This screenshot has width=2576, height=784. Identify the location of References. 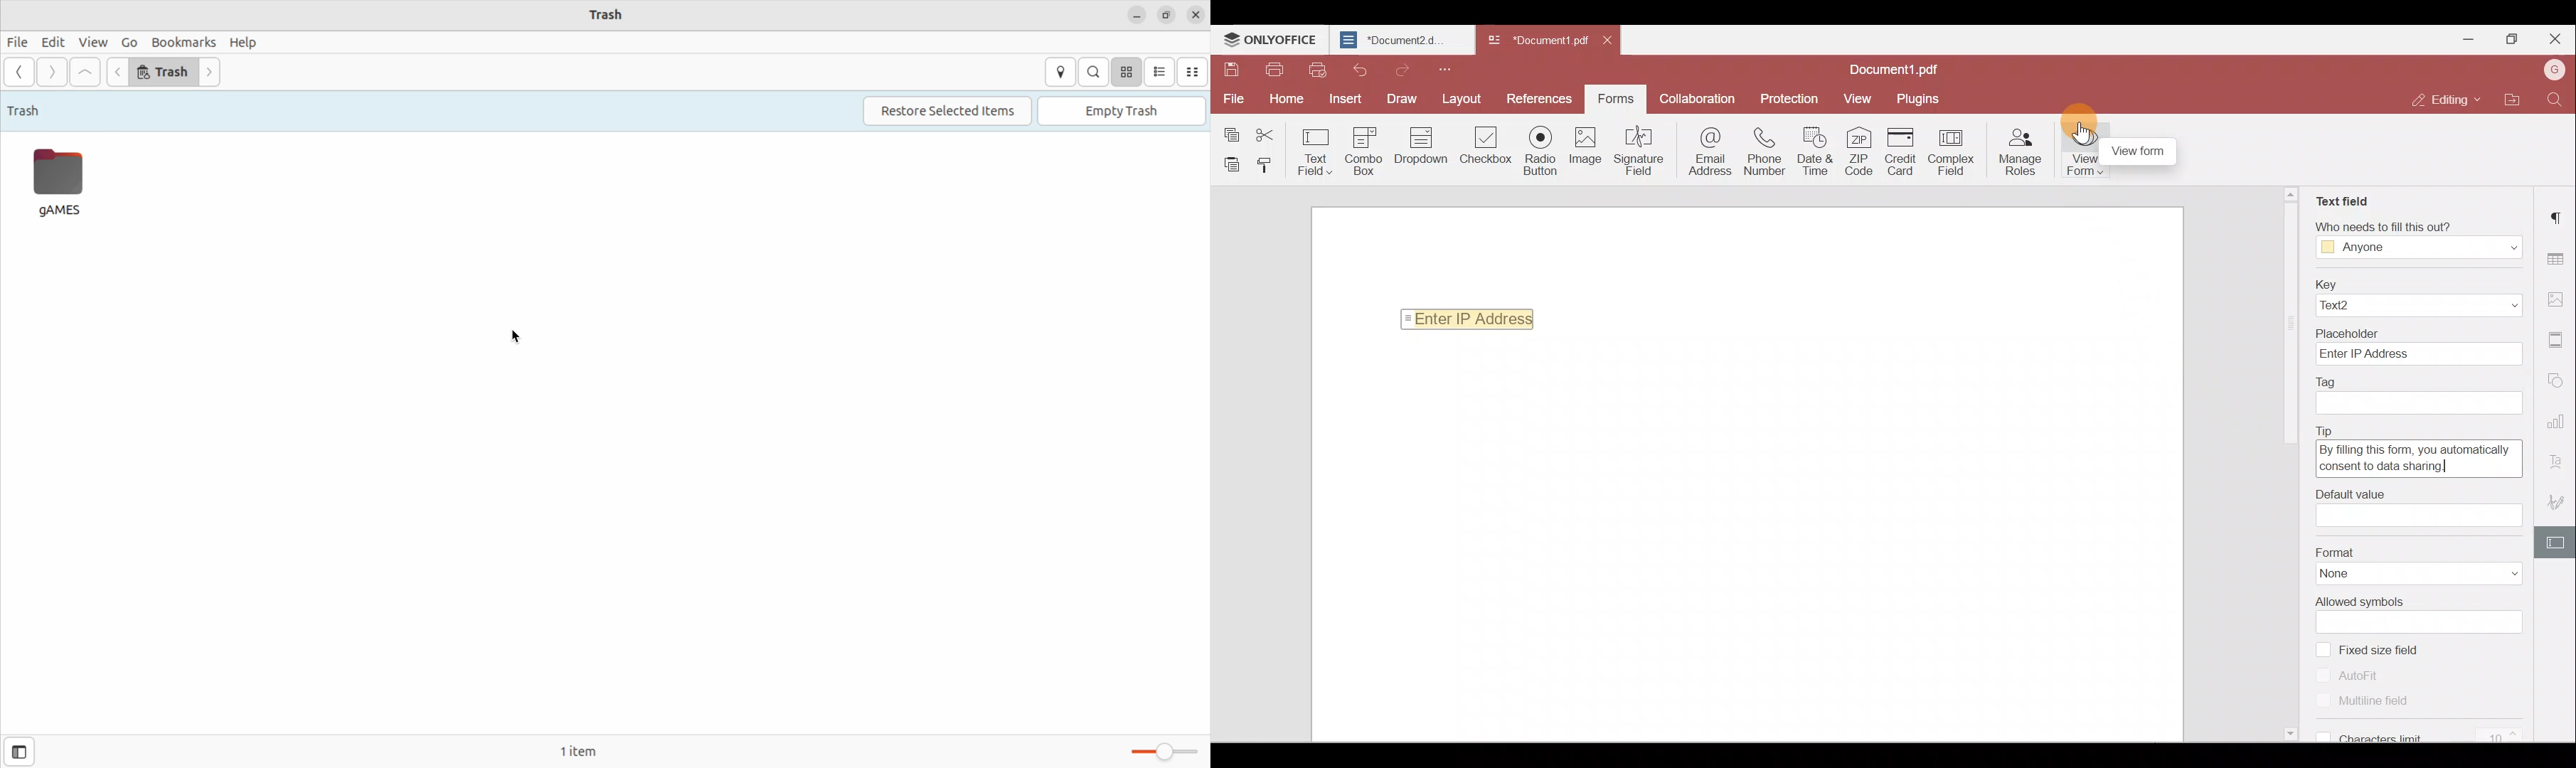
(1536, 97).